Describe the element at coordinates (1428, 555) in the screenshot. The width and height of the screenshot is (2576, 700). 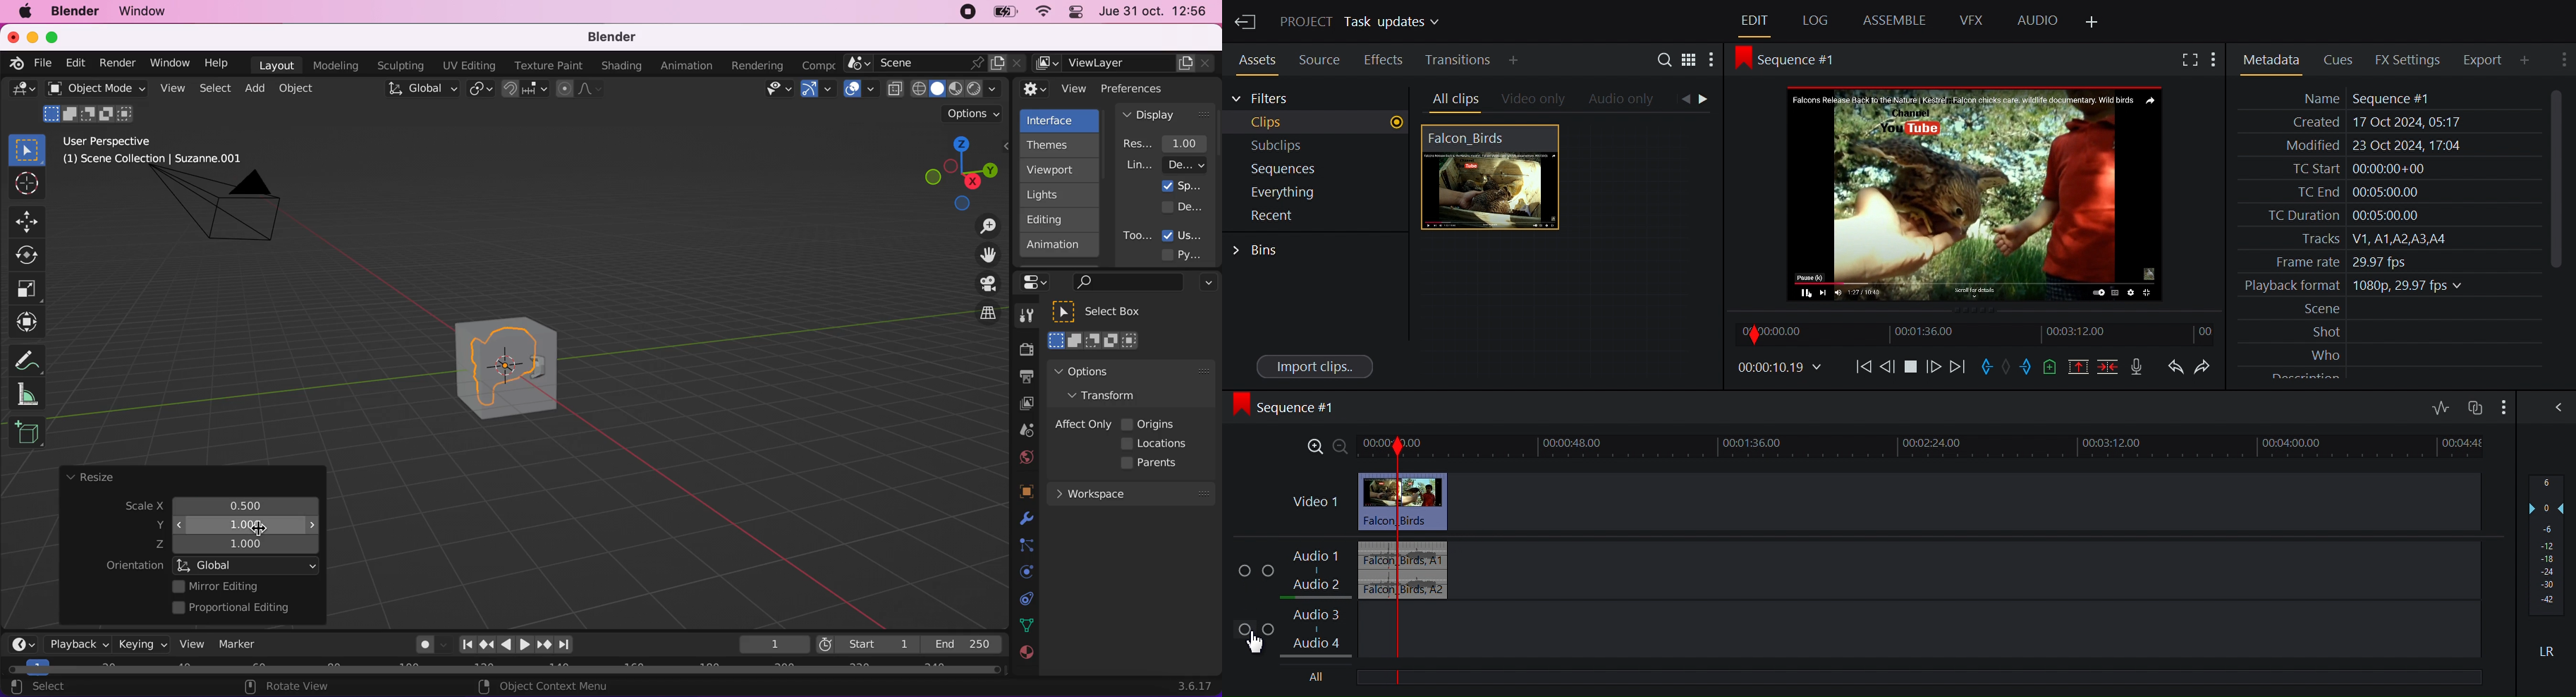
I see `audio 1` at that location.